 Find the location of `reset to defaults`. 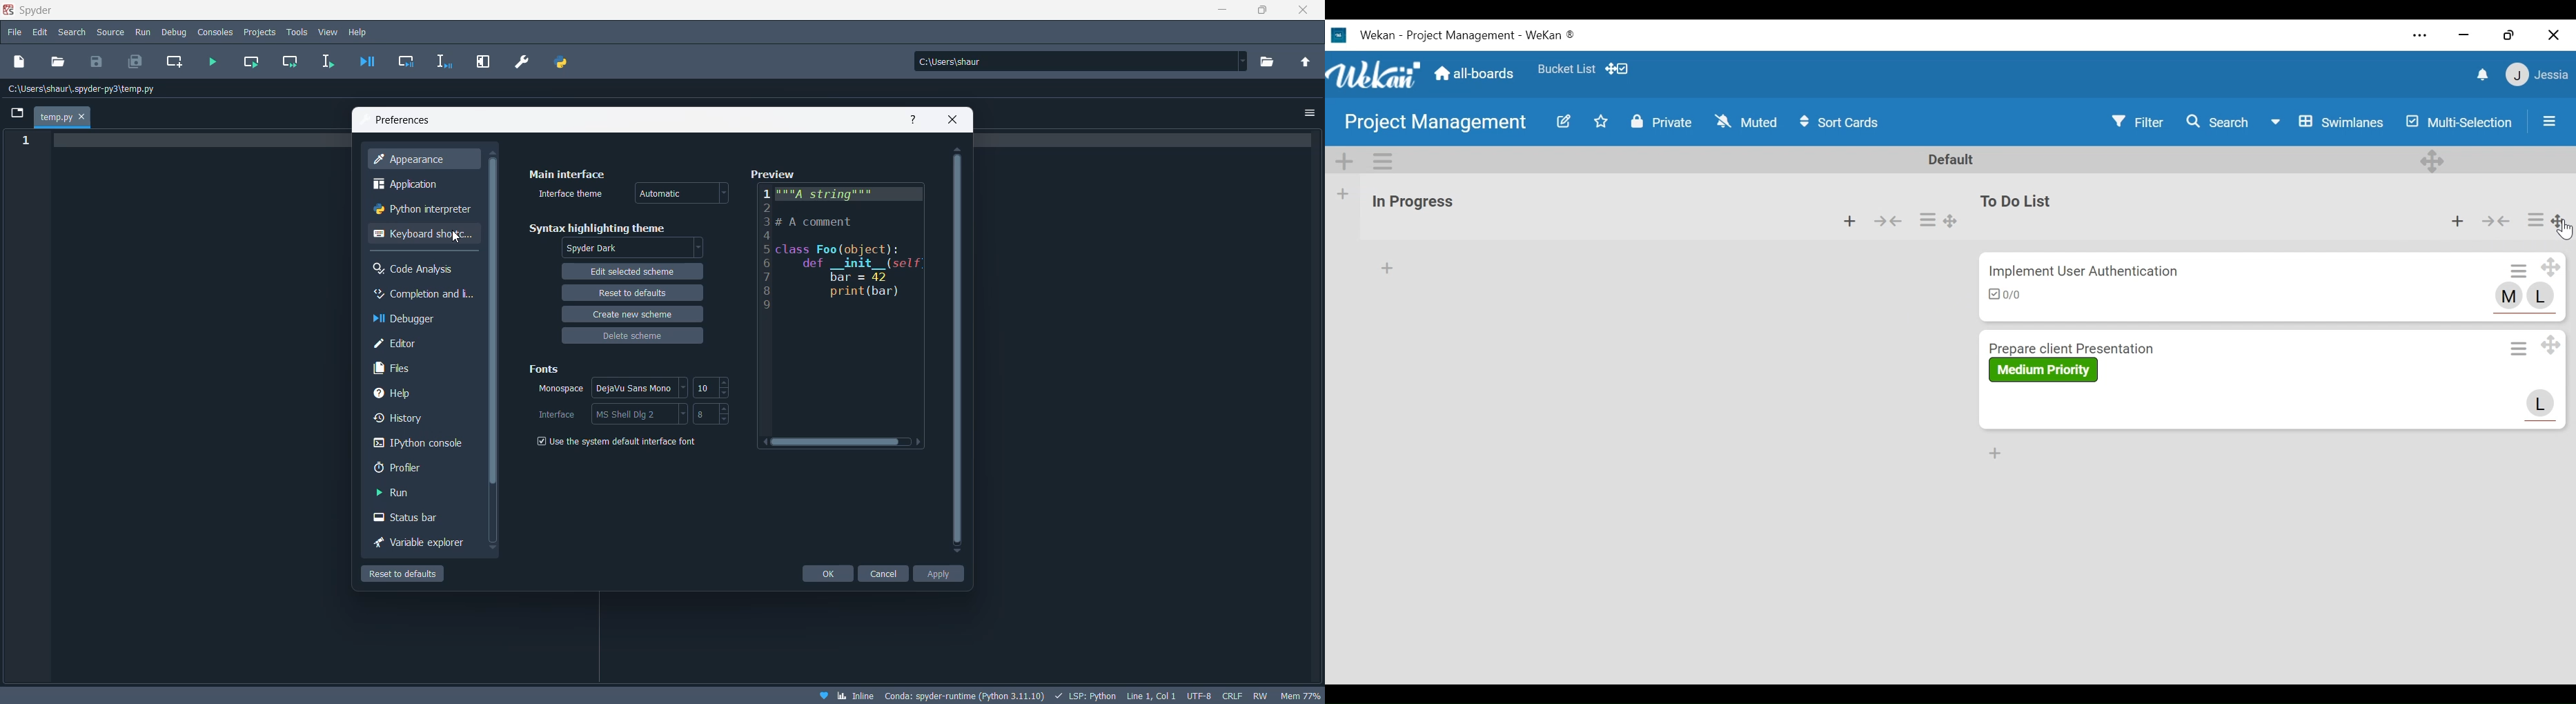

reset to defaults is located at coordinates (631, 292).